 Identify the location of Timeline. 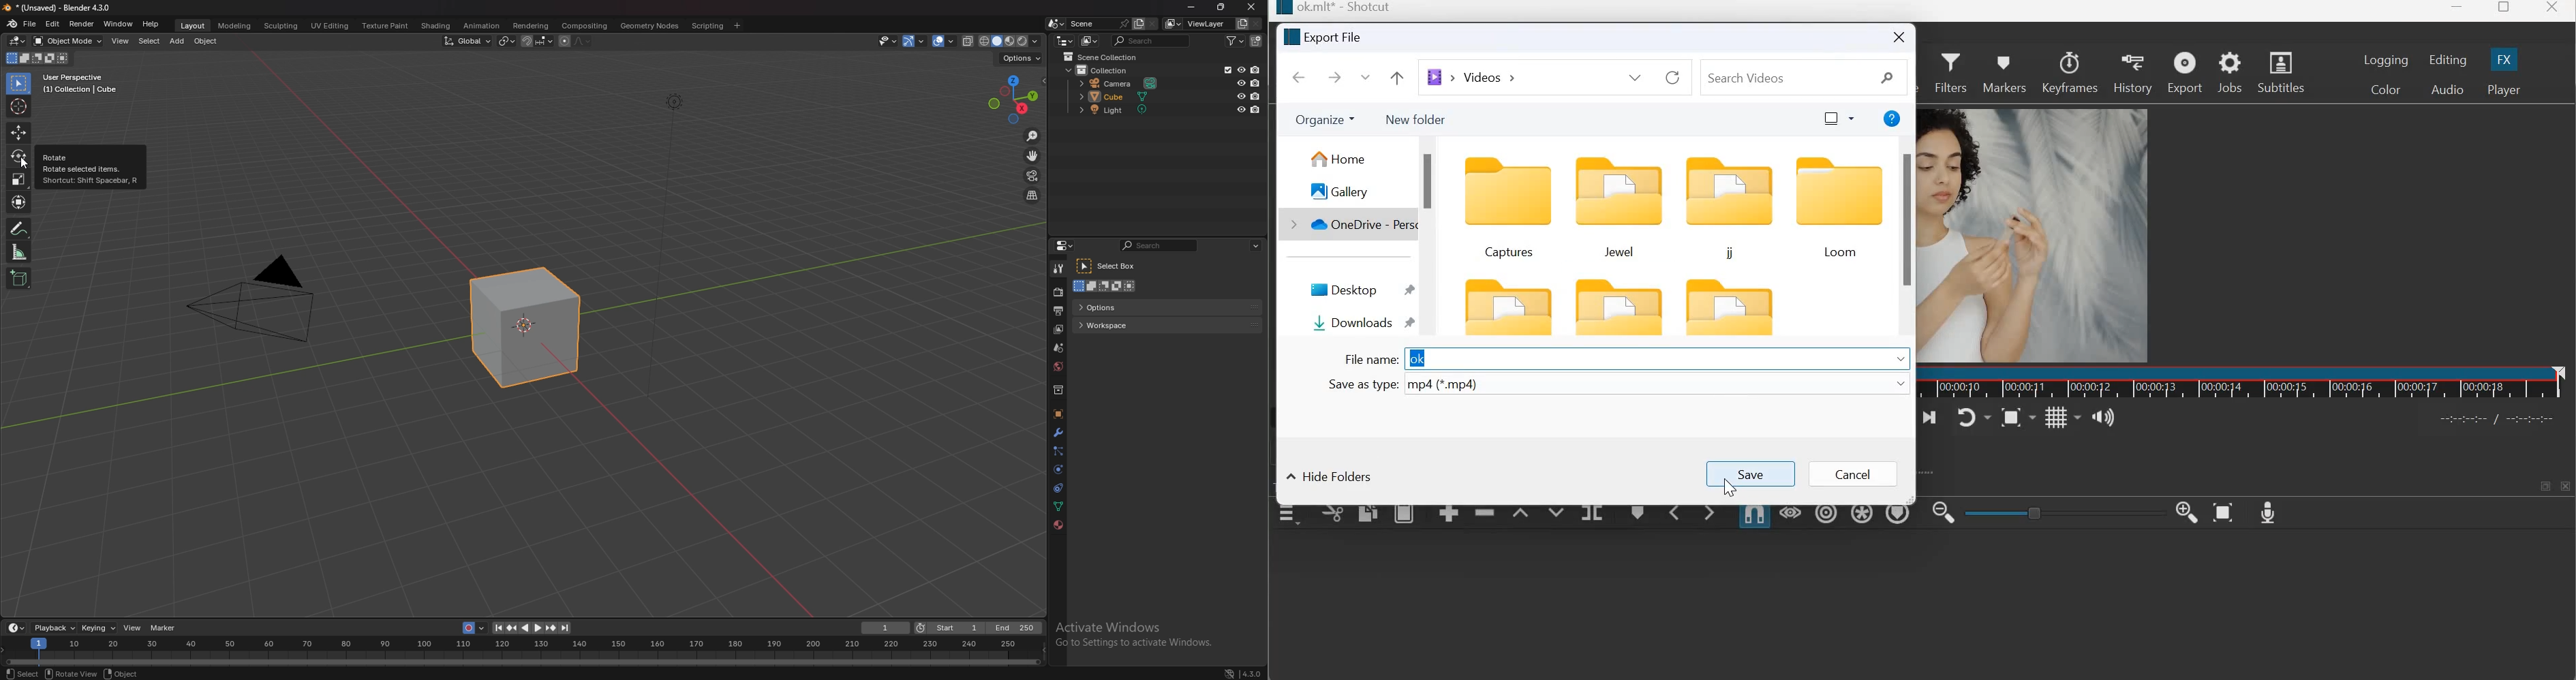
(527, 652).